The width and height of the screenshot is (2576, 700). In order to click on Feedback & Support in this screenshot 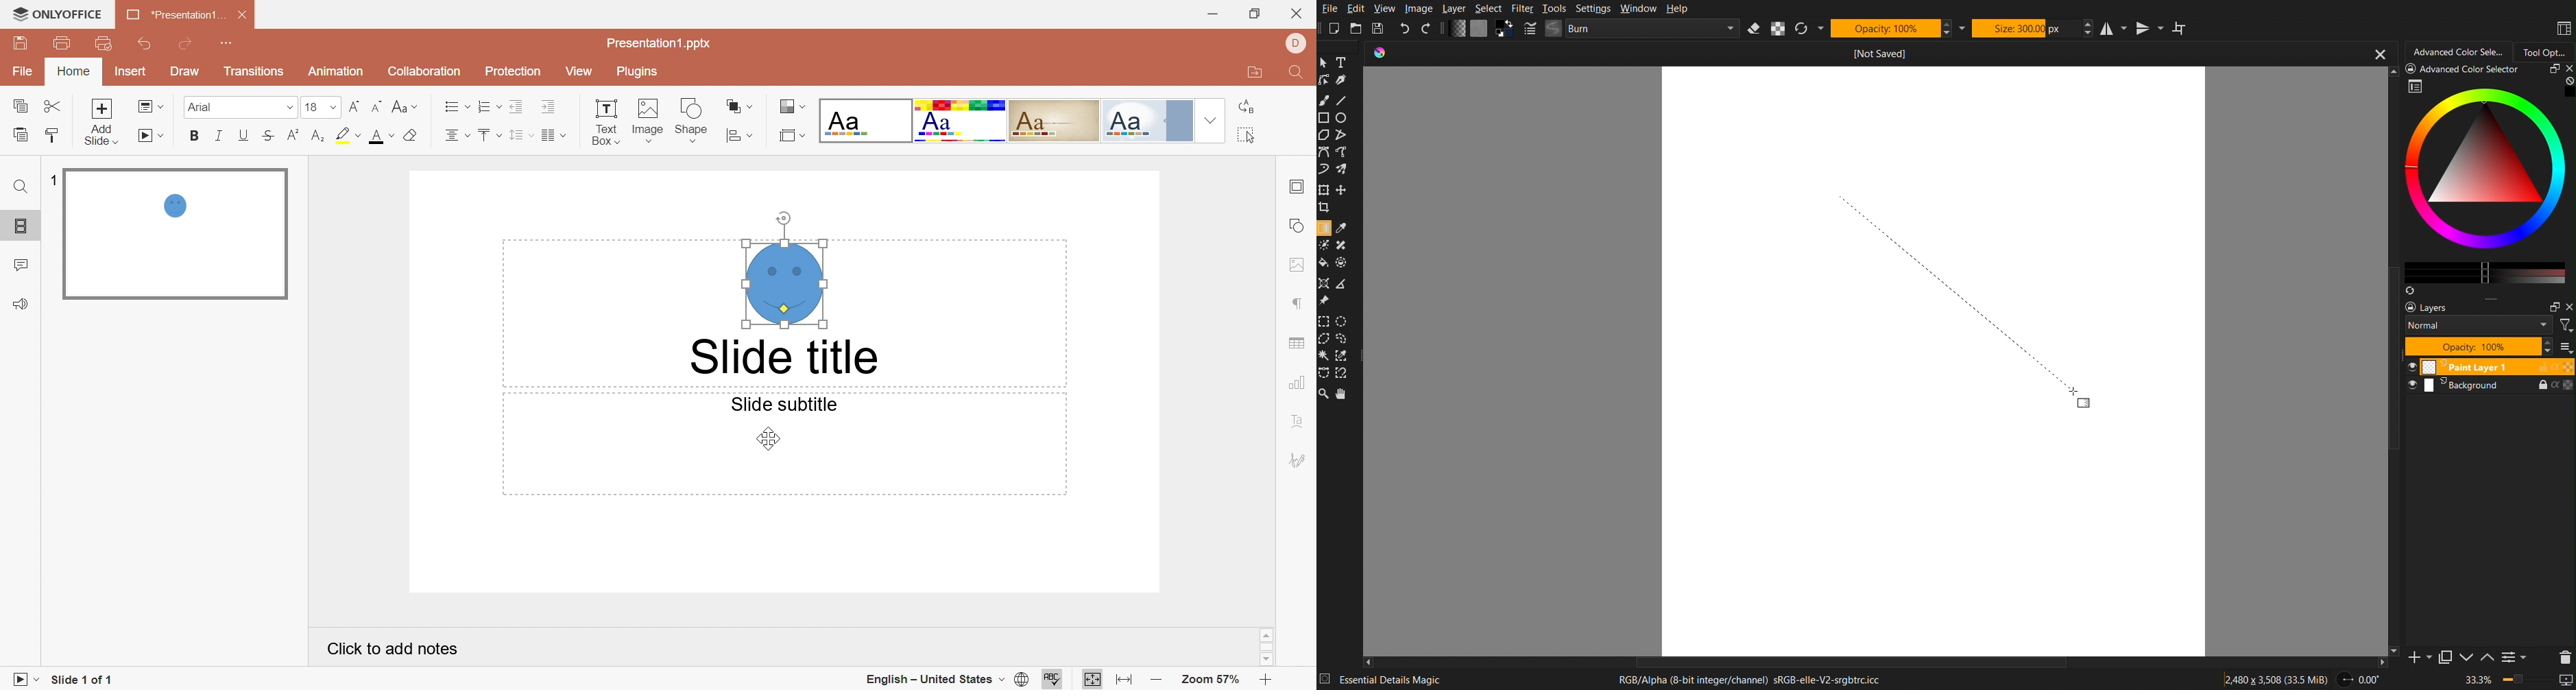, I will do `click(22, 305)`.